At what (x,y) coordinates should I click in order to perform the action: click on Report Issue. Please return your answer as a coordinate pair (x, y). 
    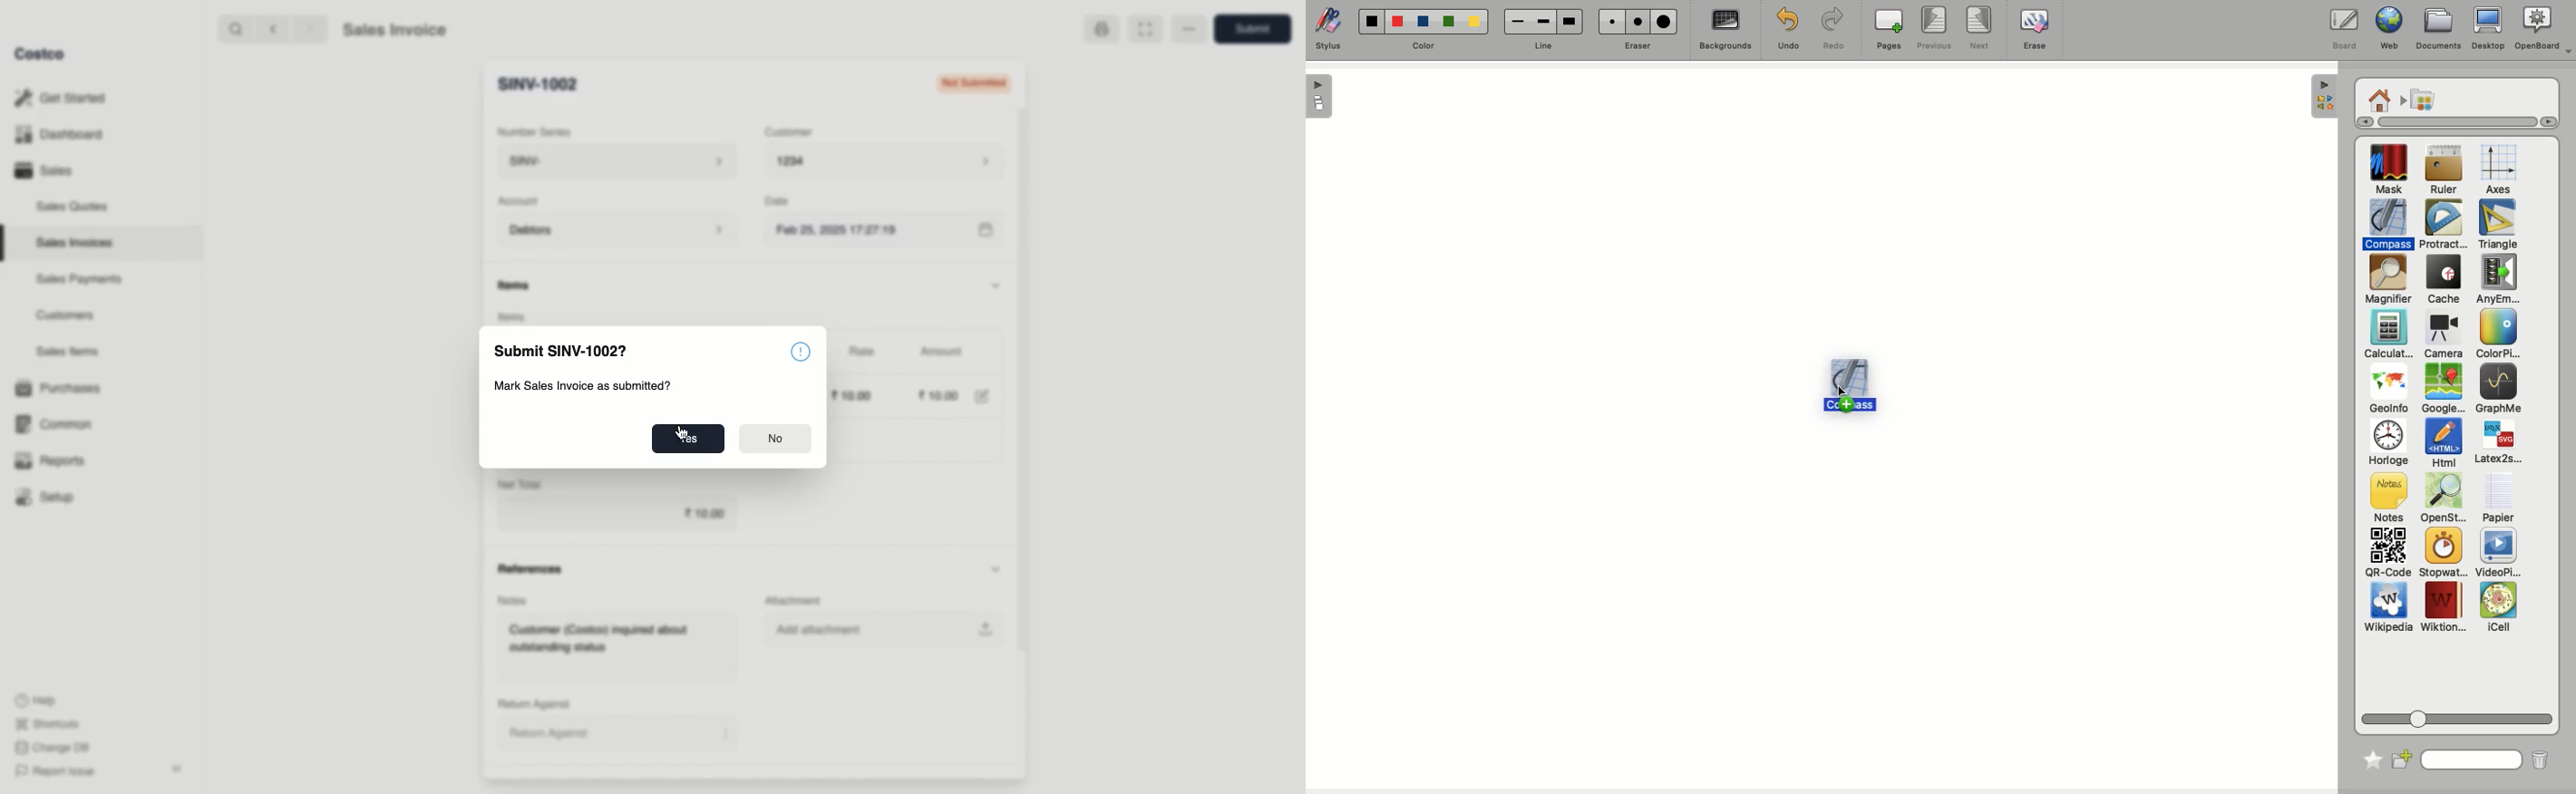
    Looking at the image, I should click on (57, 771).